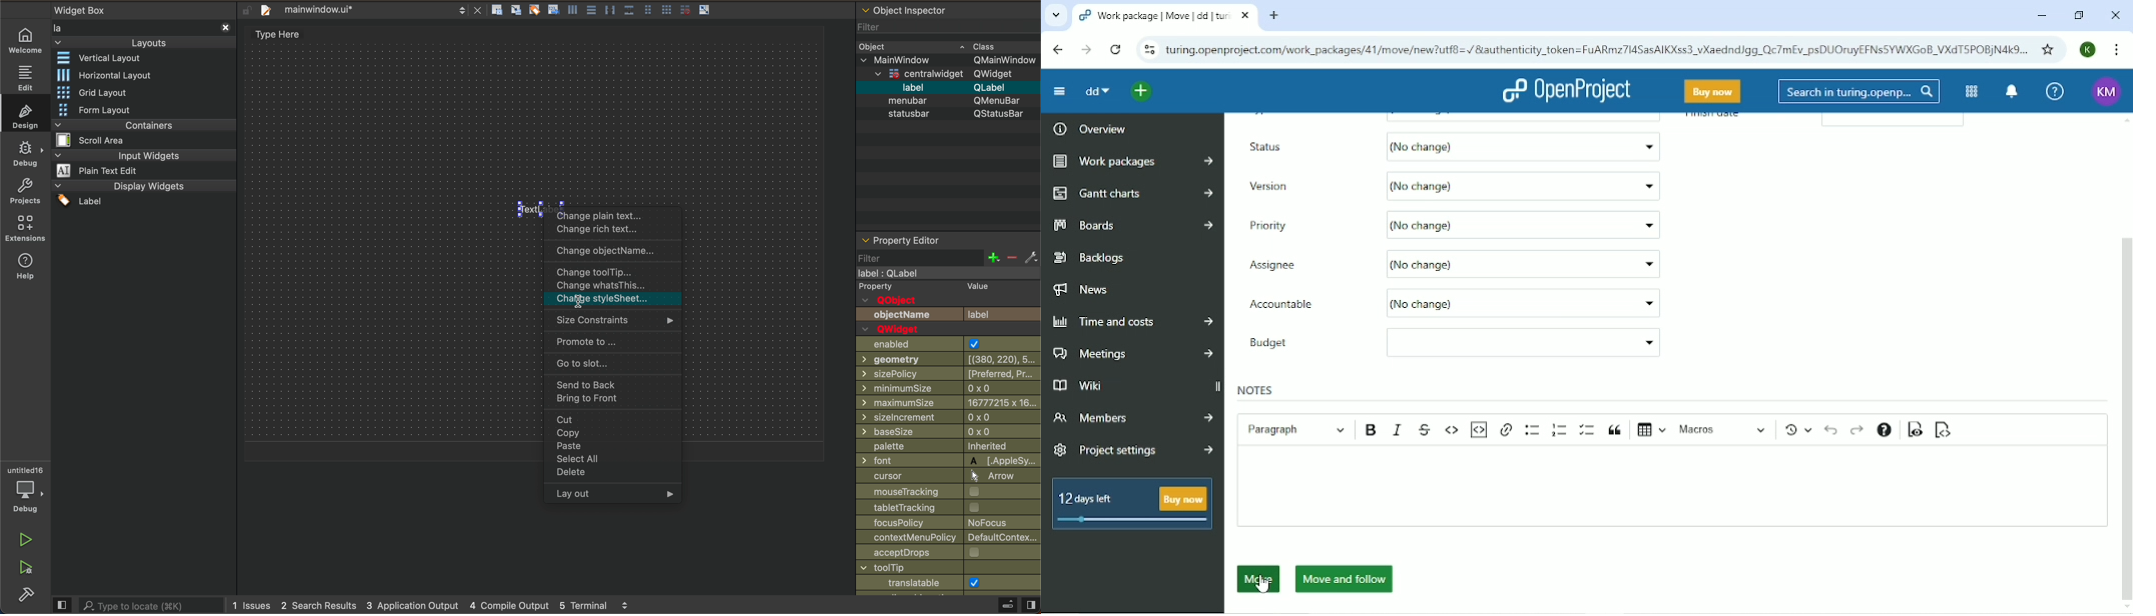 This screenshot has width=2156, height=616. I want to click on 12 days left Buy now, so click(1136, 509).